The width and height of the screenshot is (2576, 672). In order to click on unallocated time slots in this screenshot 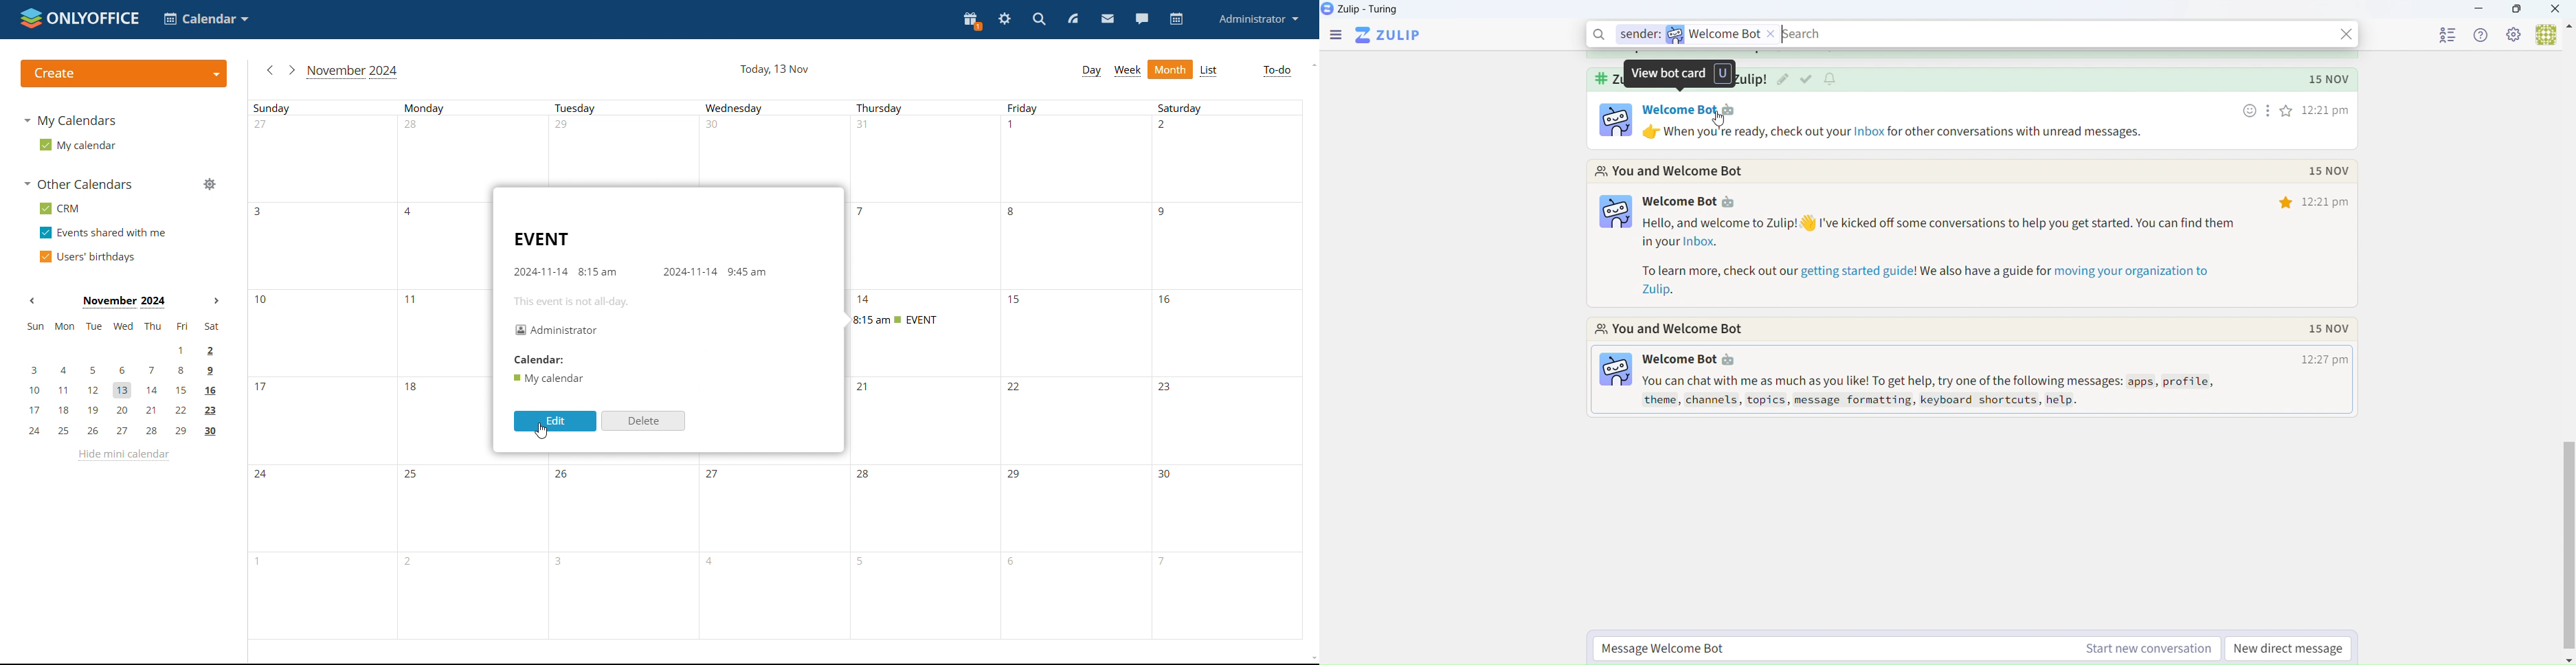, I will do `click(784, 580)`.